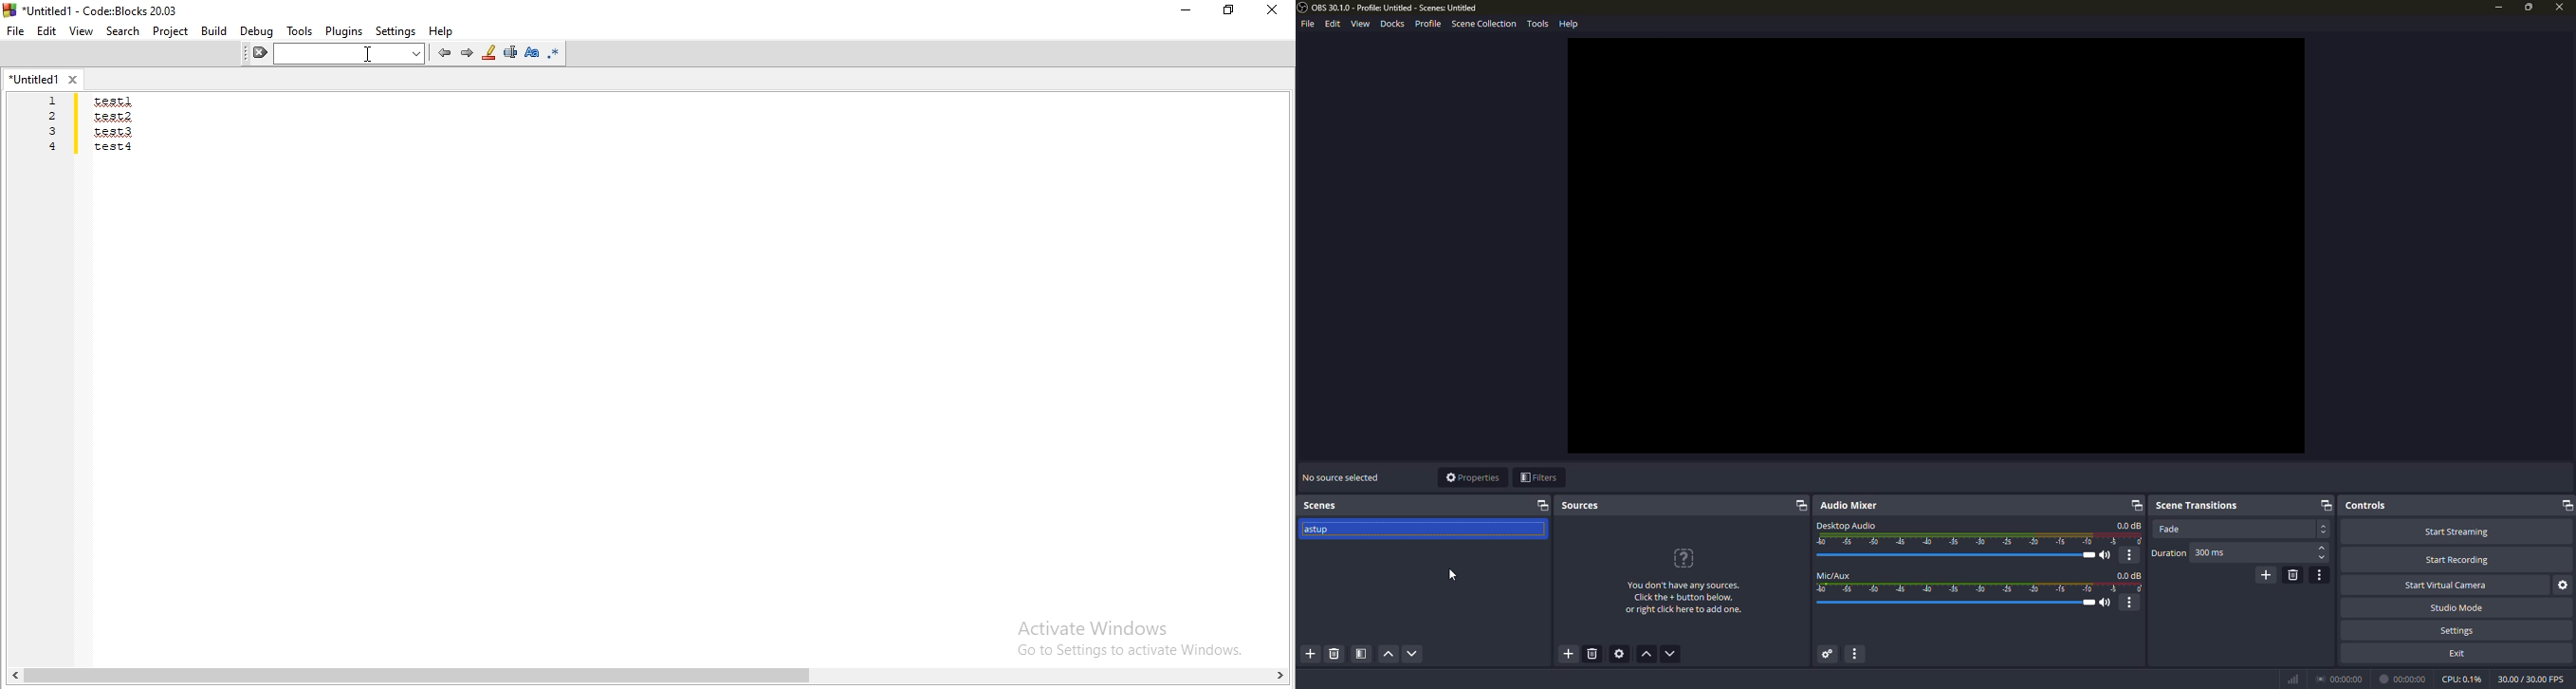 This screenshot has width=2576, height=700. Describe the element at coordinates (2366, 505) in the screenshot. I see `controls` at that location.